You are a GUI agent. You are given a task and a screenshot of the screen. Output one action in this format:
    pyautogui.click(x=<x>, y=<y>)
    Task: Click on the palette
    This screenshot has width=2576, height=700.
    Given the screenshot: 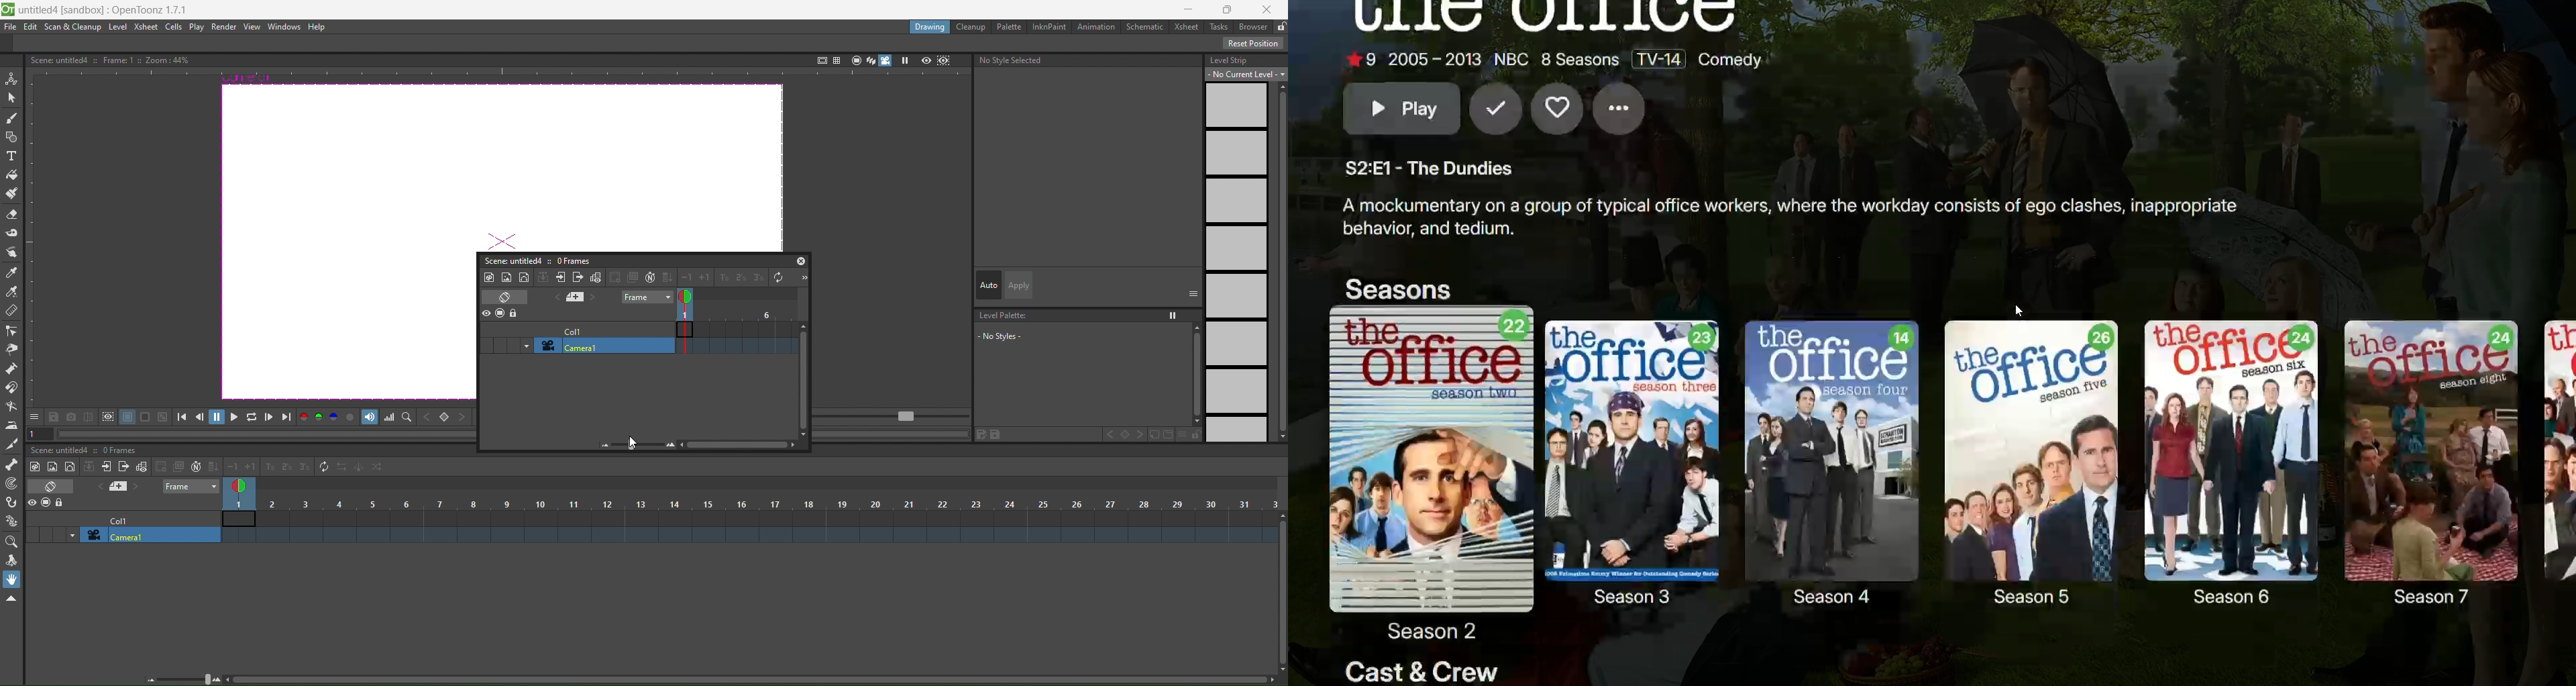 What is the action you would take?
    pyautogui.click(x=1010, y=26)
    